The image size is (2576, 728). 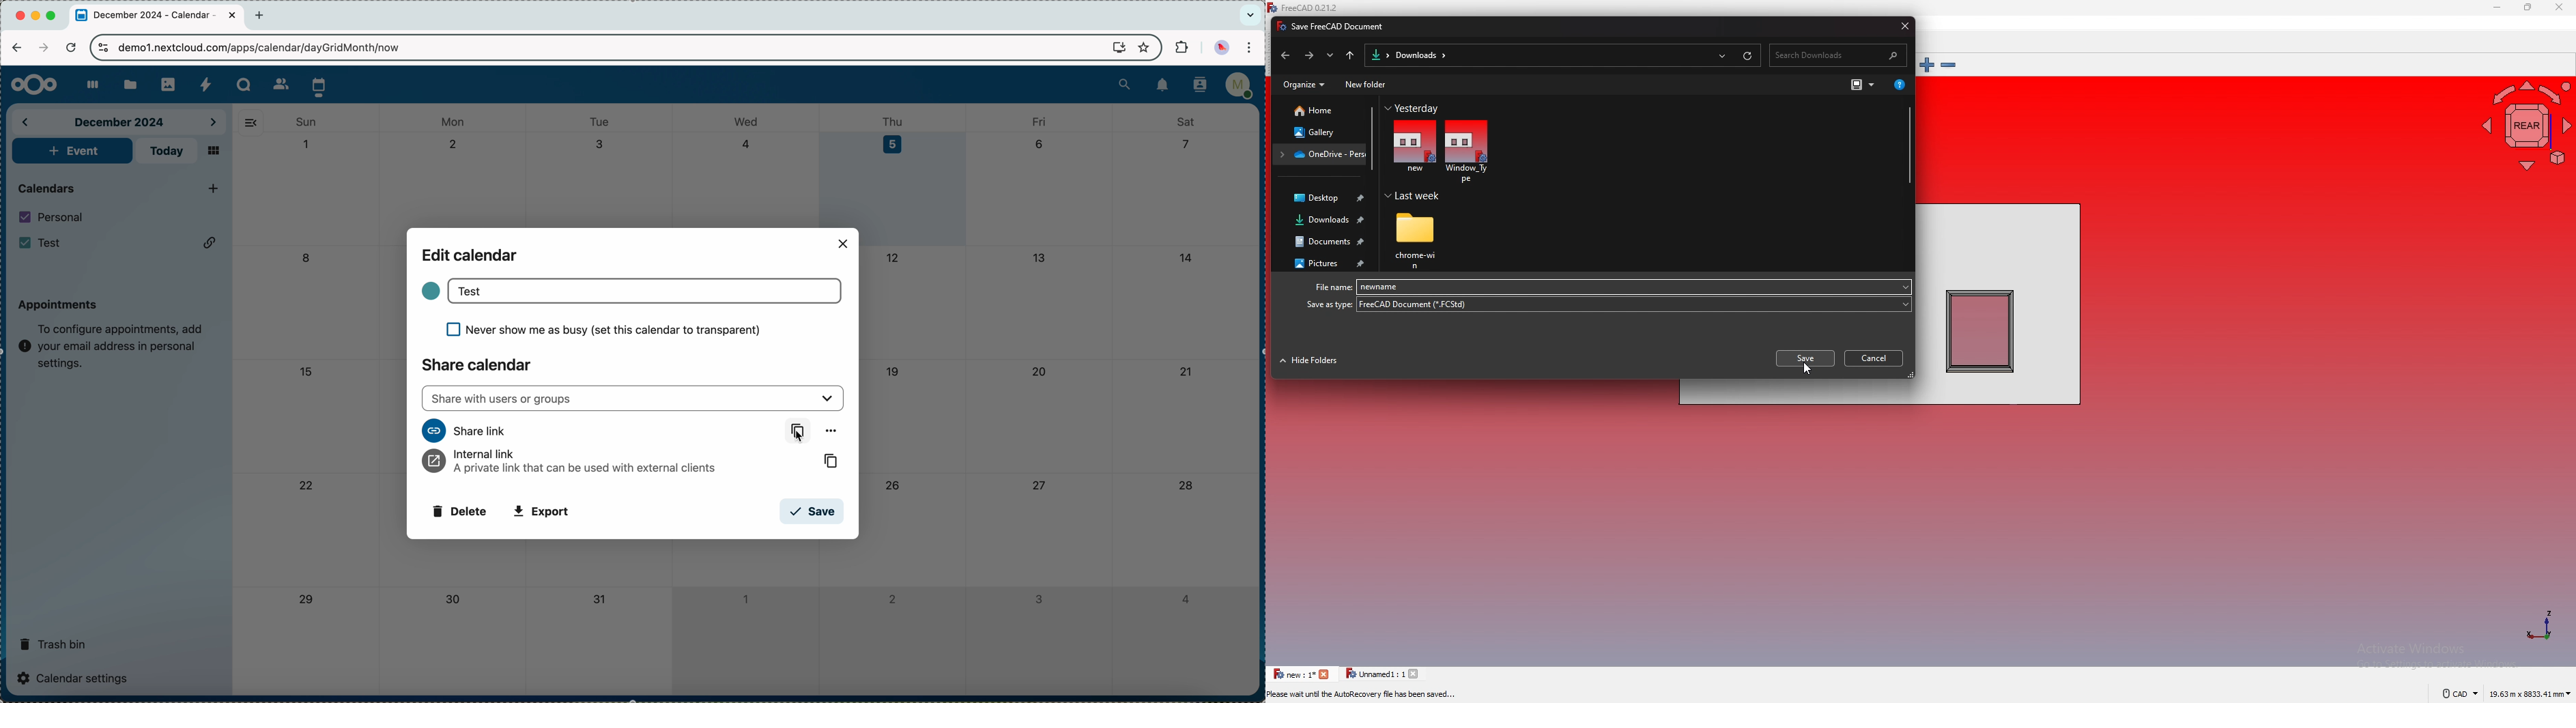 I want to click on Cursor, so click(x=798, y=436).